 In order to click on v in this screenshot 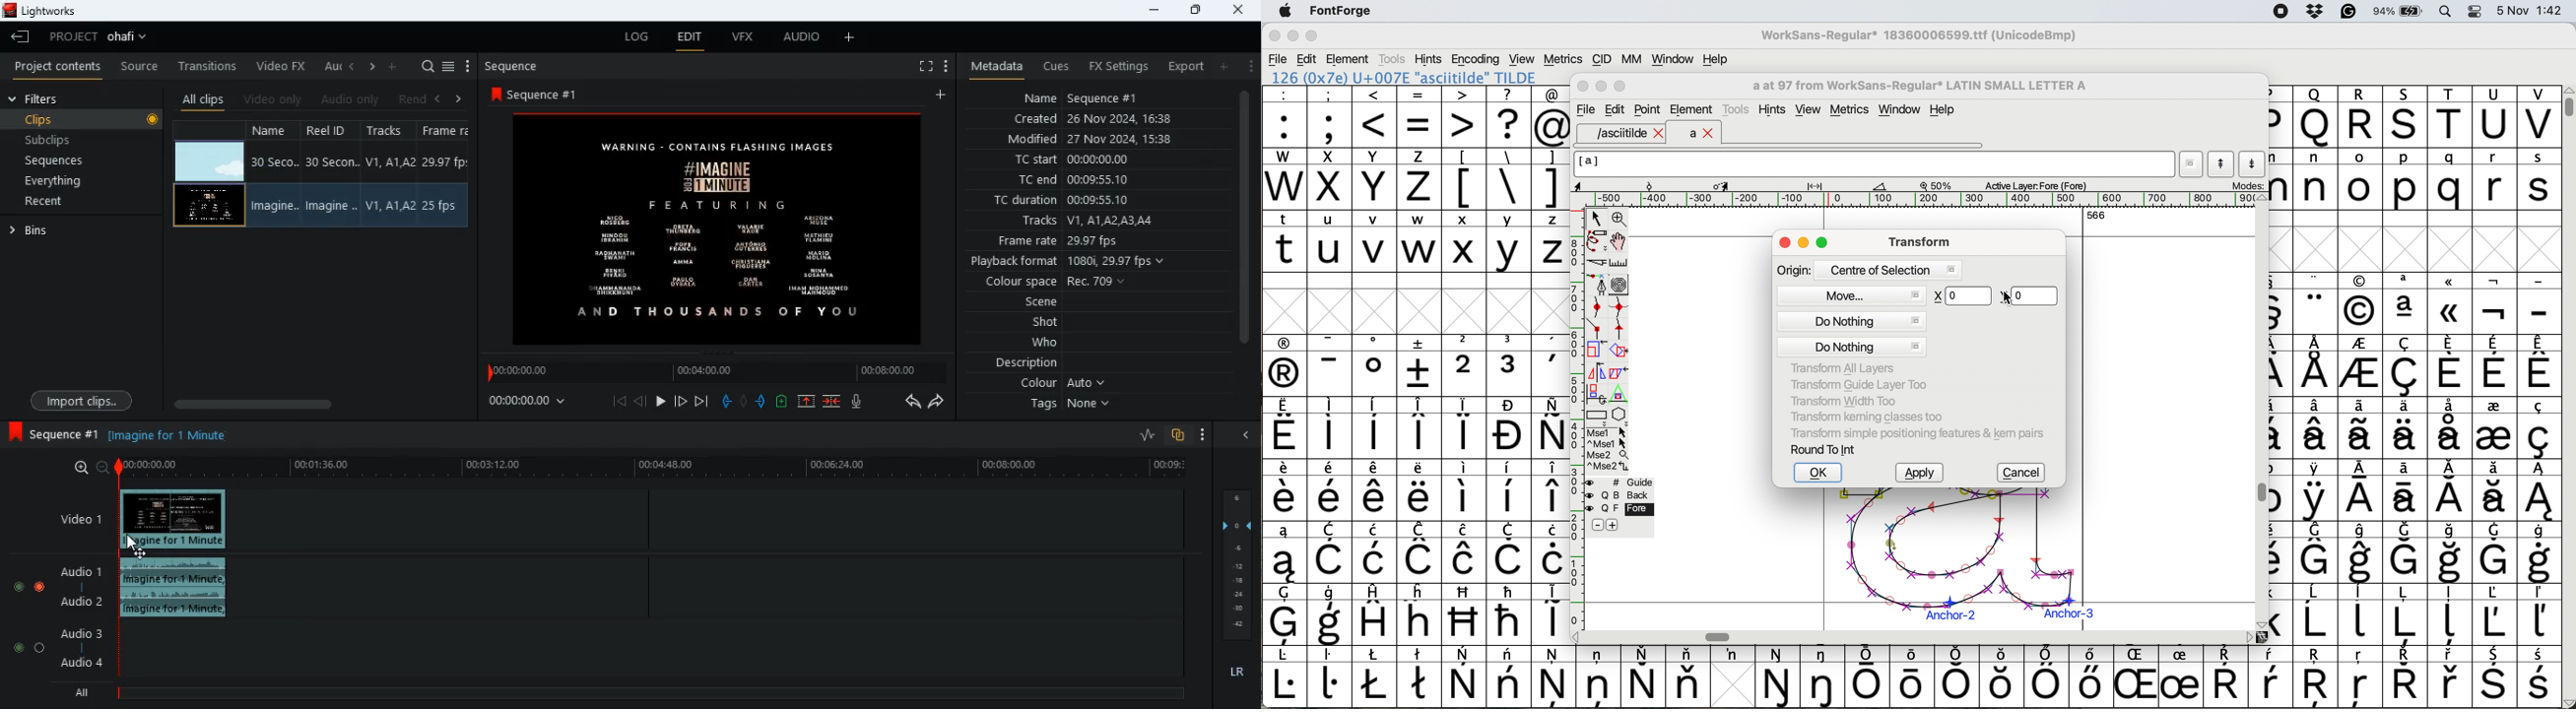, I will do `click(1375, 242)`.